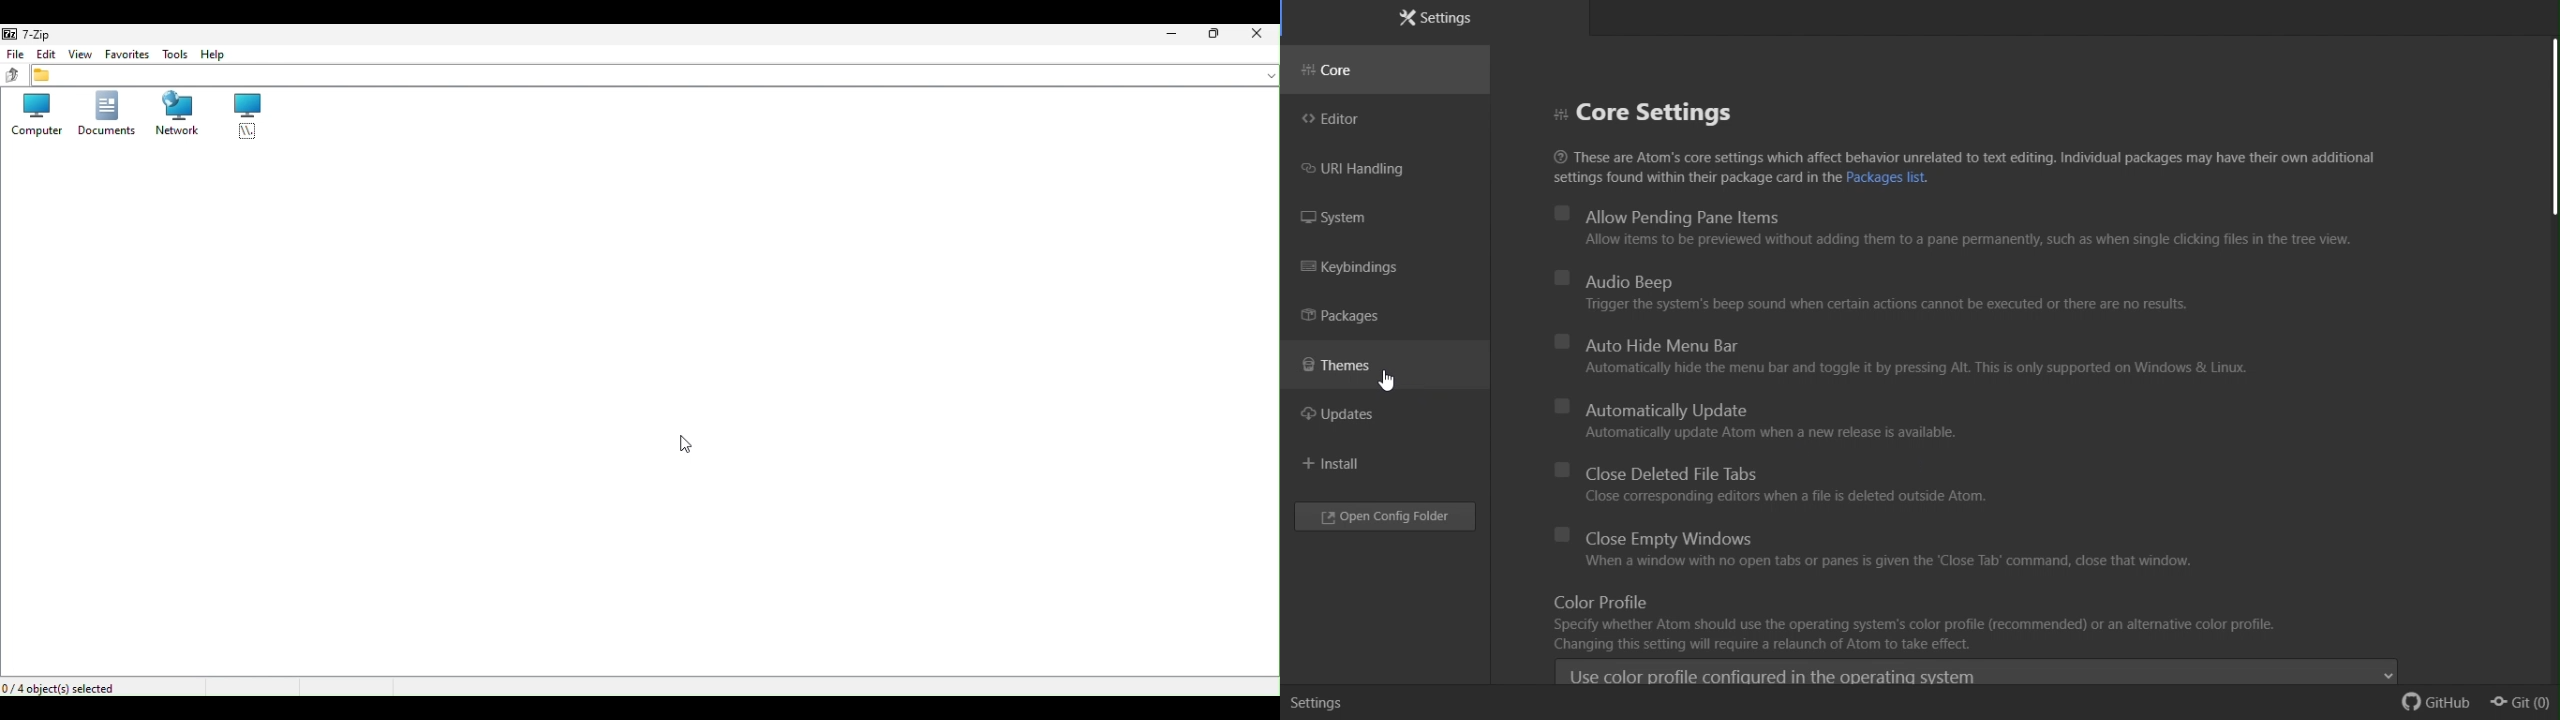 The image size is (2576, 728). Describe the element at coordinates (1882, 289) in the screenshot. I see `audio beep` at that location.